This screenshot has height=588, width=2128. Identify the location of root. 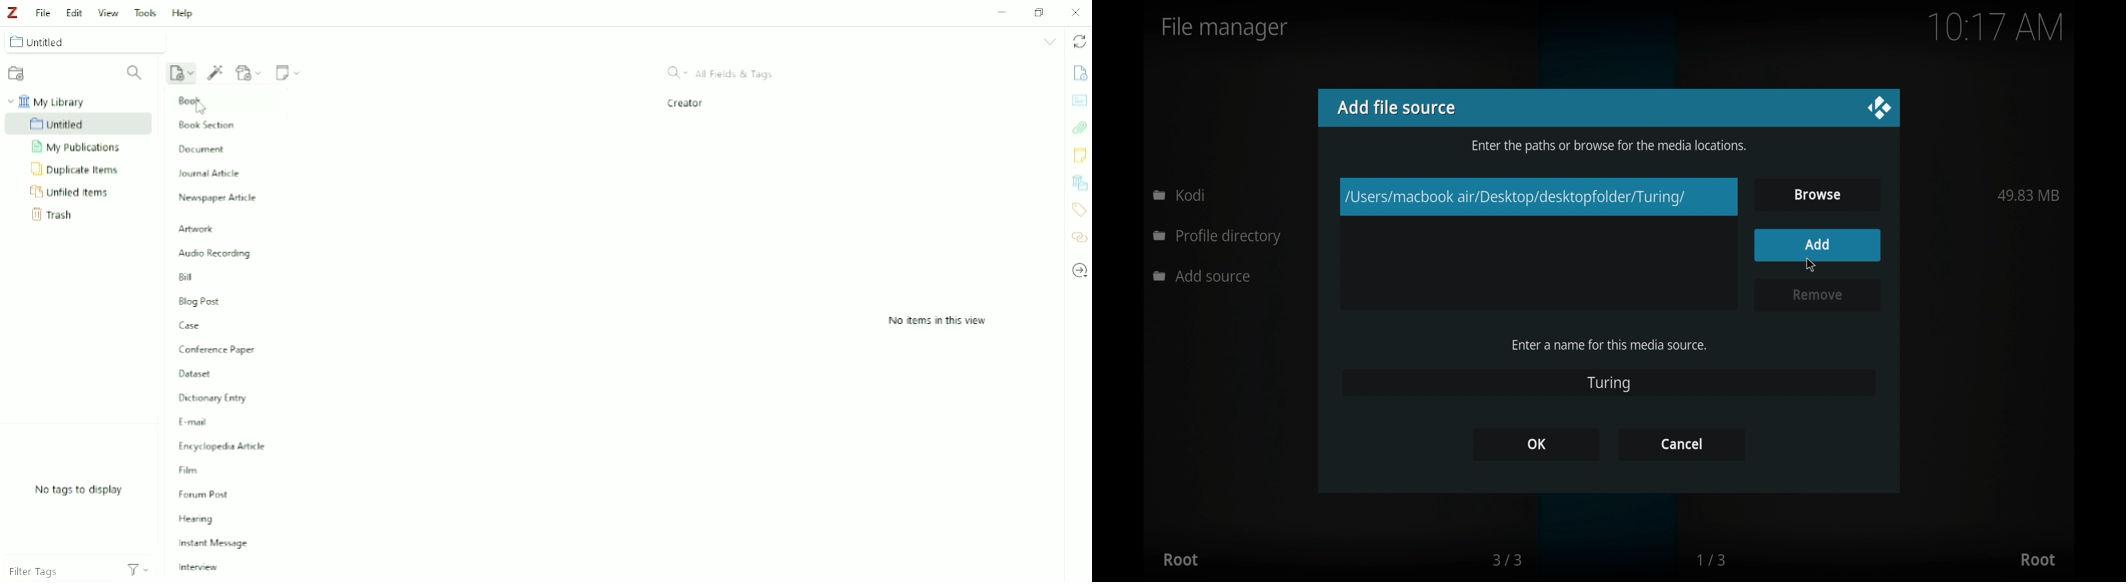
(1180, 559).